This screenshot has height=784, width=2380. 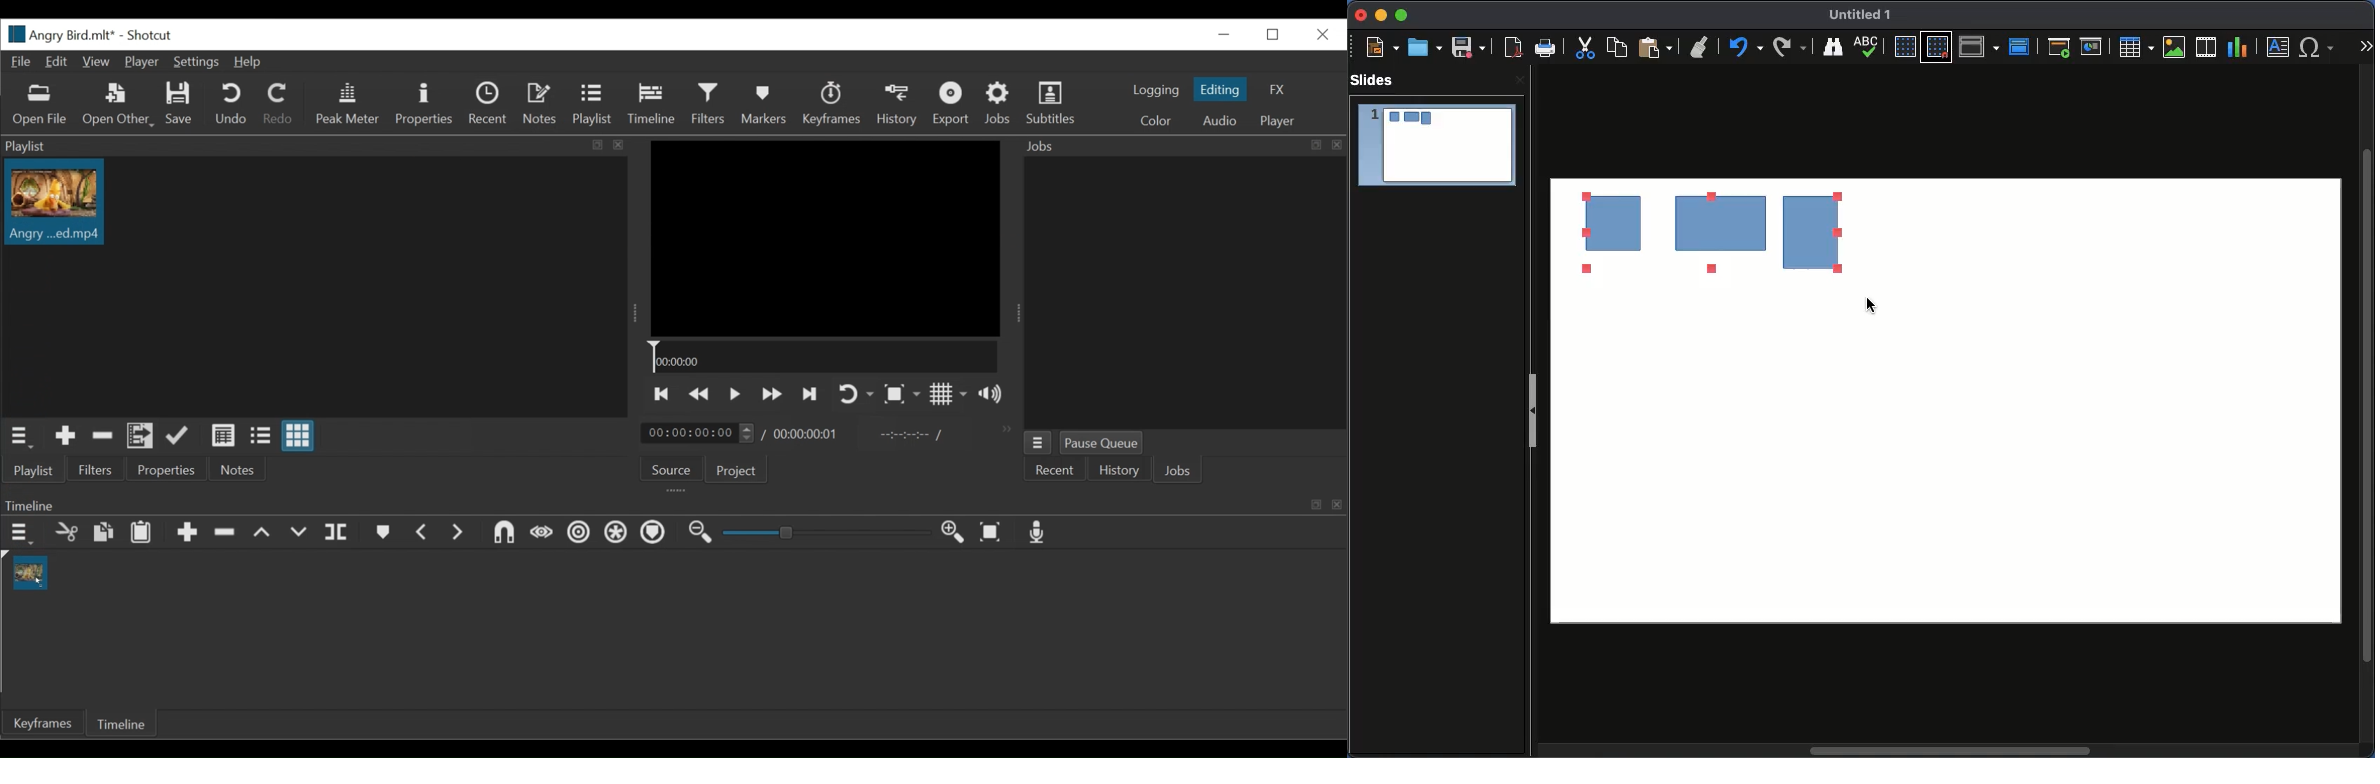 I want to click on Display, so click(x=1871, y=48).